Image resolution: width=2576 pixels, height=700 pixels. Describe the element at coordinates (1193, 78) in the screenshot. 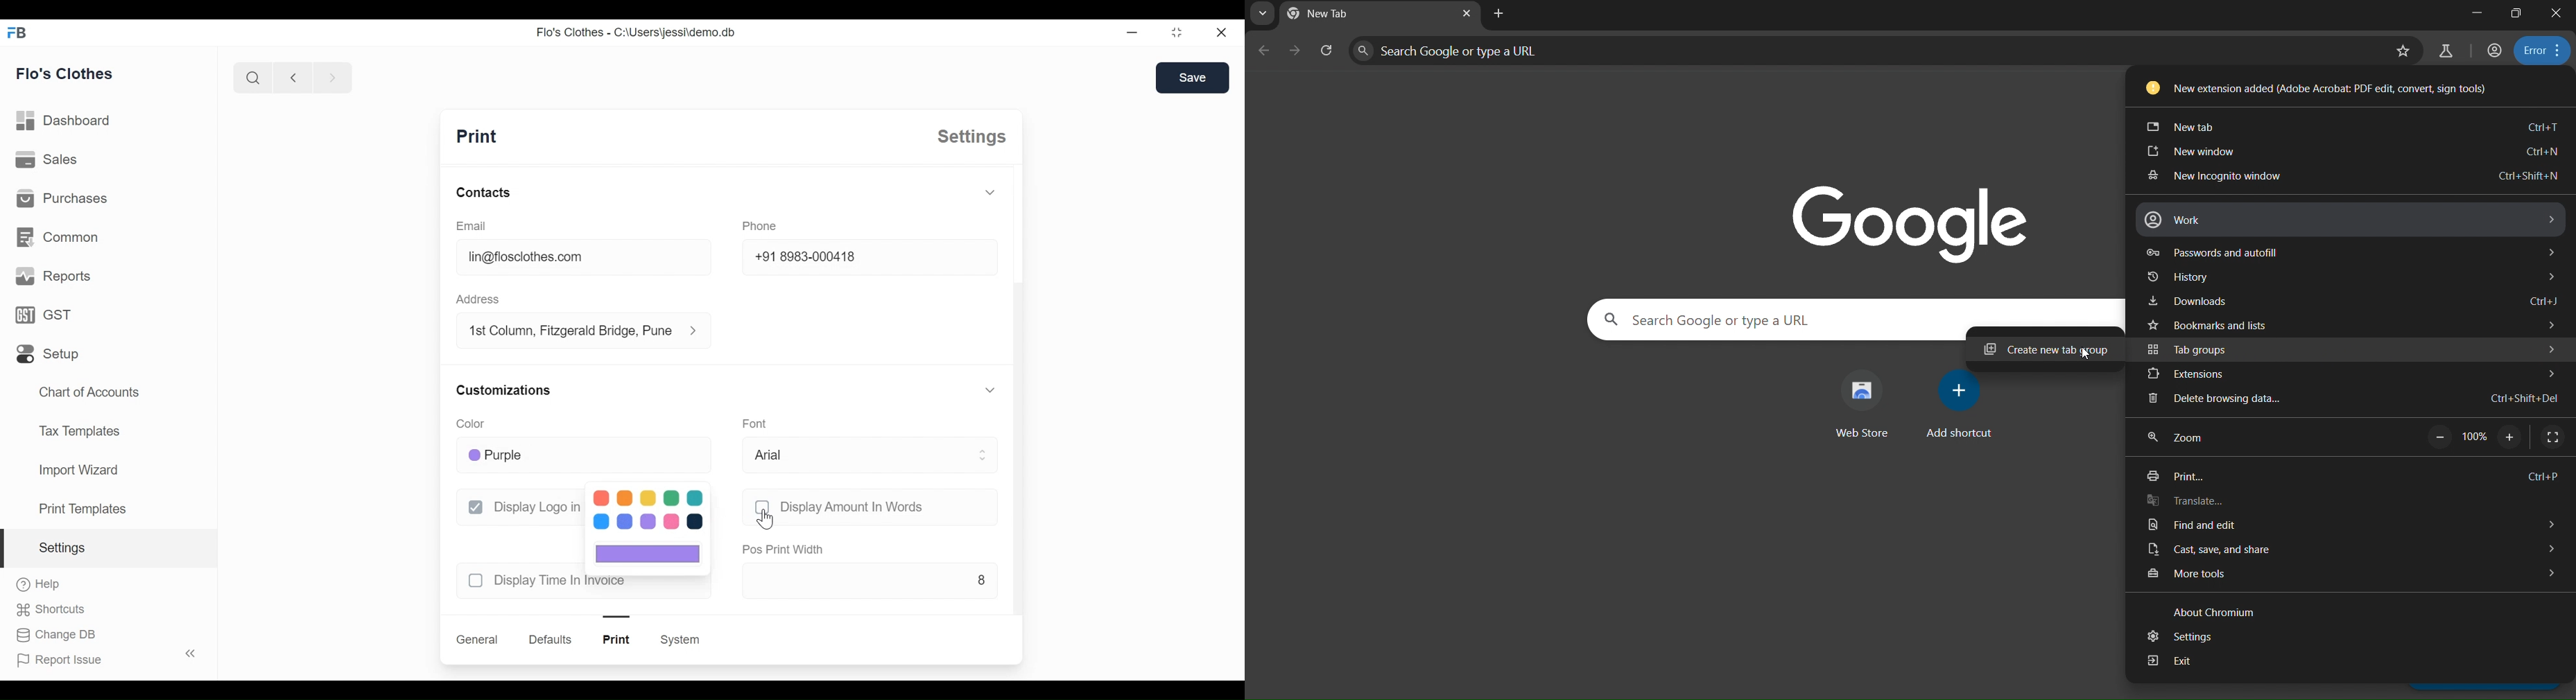

I see `save` at that location.